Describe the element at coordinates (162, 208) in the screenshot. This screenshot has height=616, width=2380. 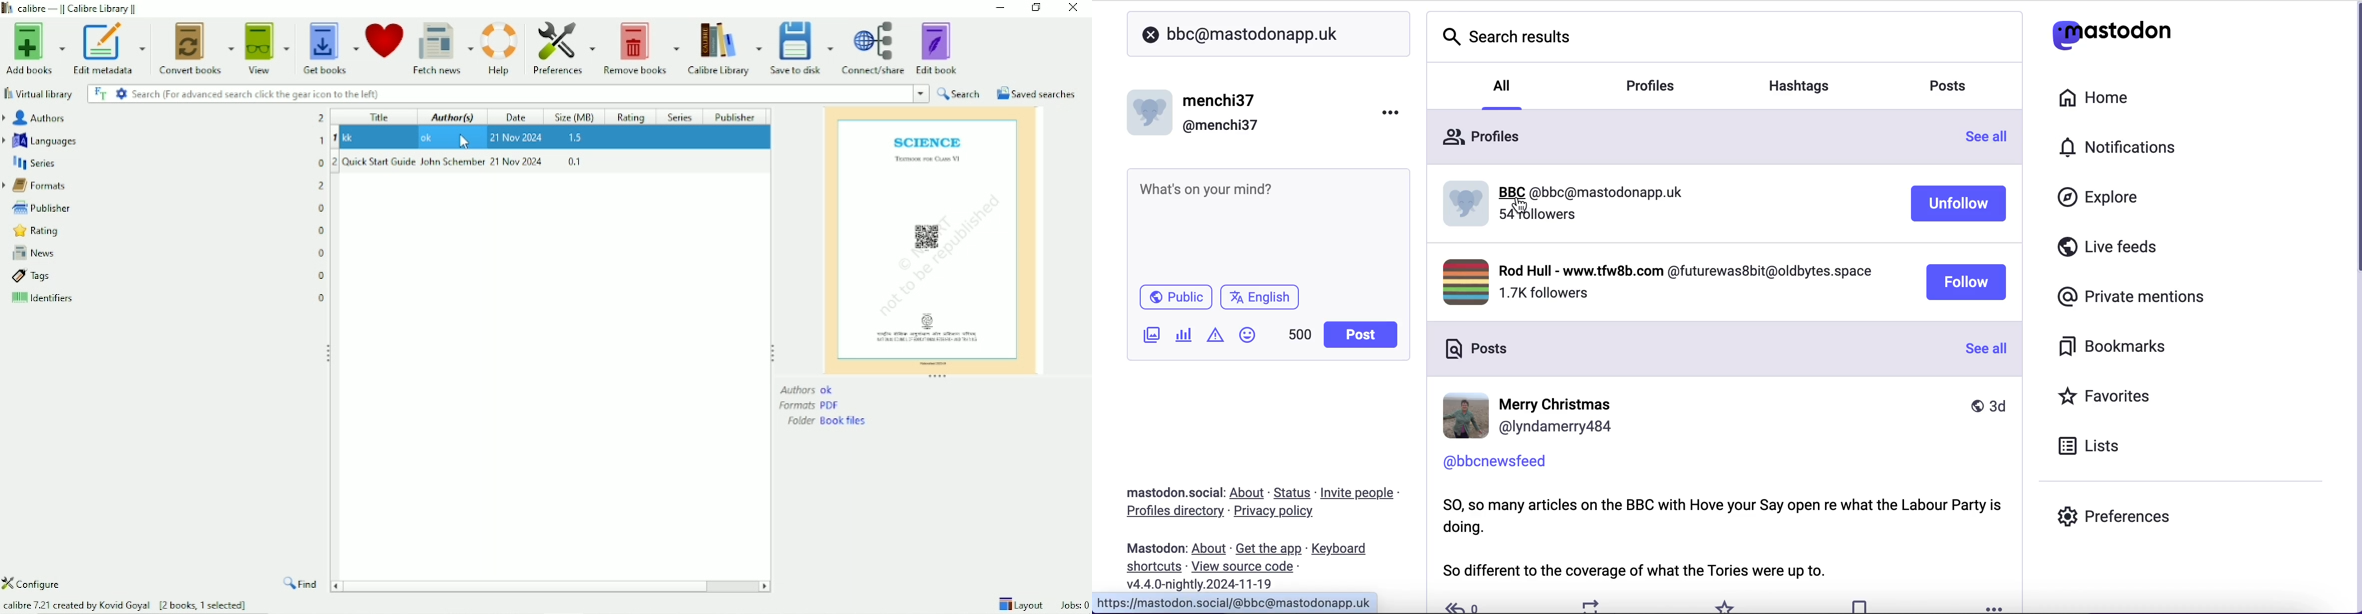
I see `Publisher` at that location.